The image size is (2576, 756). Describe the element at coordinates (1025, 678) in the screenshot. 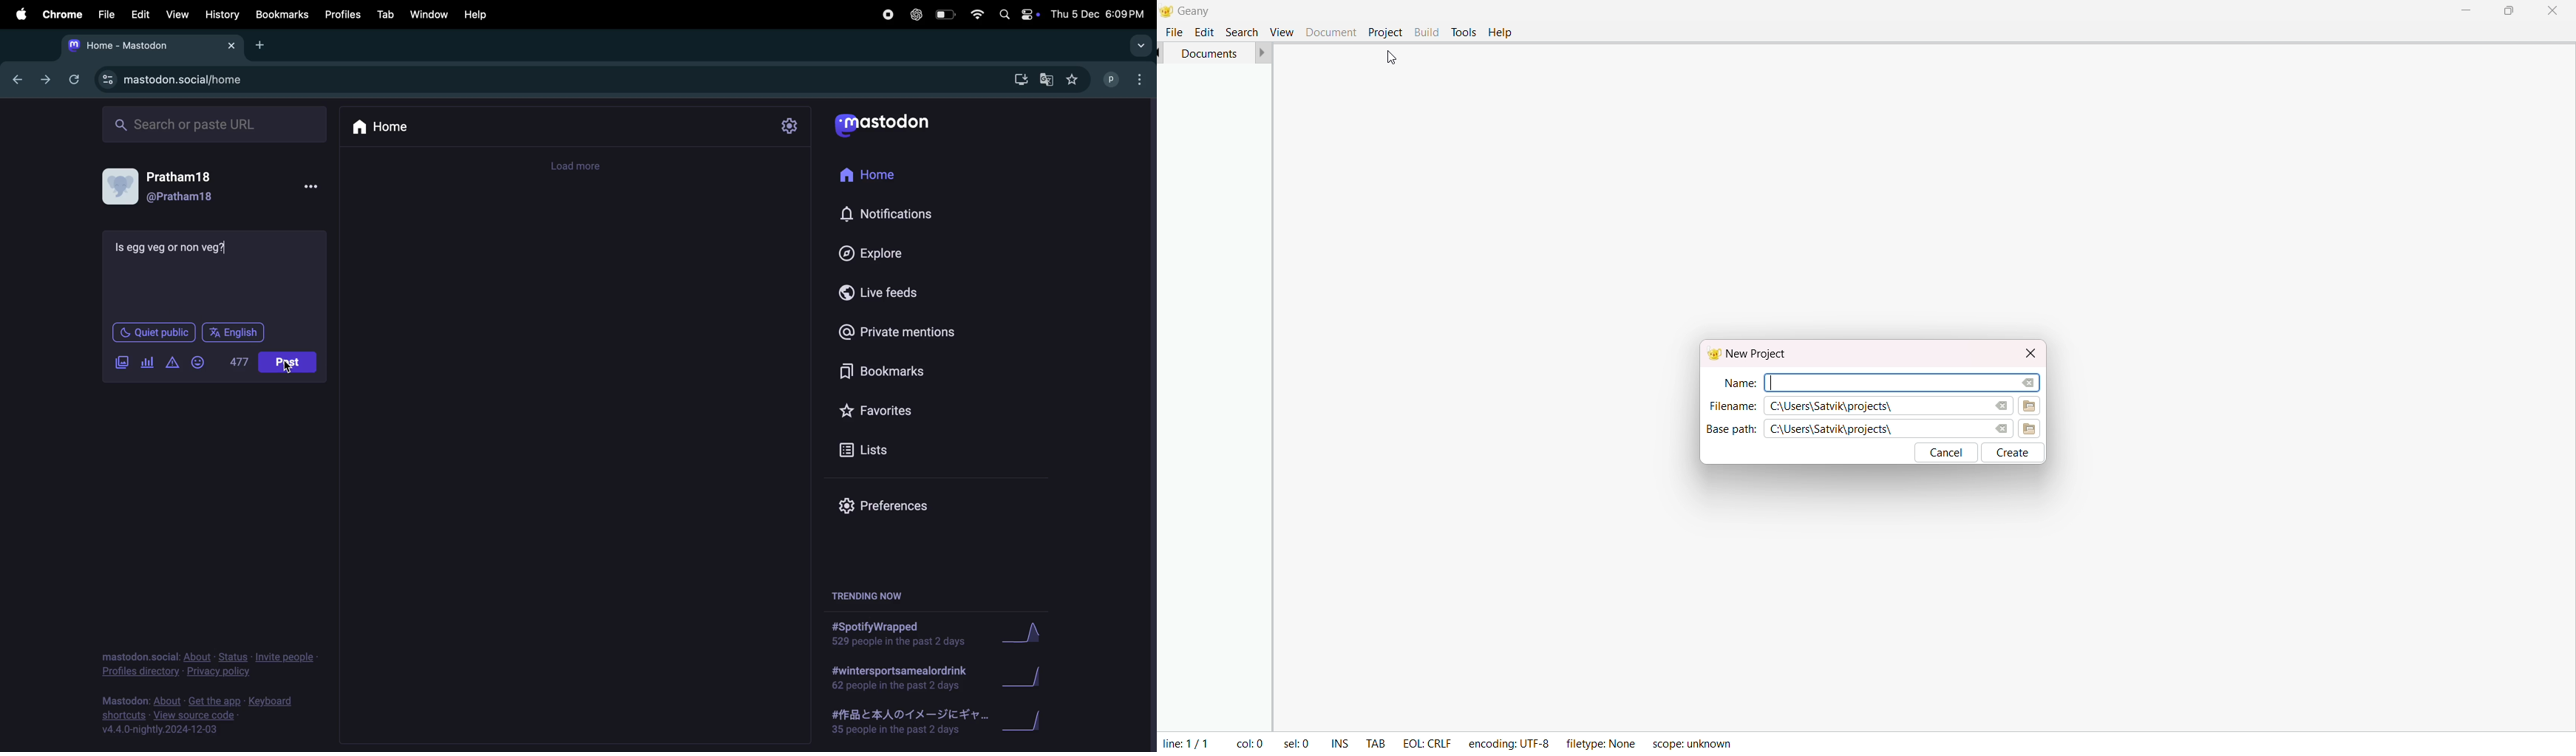

I see `graph` at that location.